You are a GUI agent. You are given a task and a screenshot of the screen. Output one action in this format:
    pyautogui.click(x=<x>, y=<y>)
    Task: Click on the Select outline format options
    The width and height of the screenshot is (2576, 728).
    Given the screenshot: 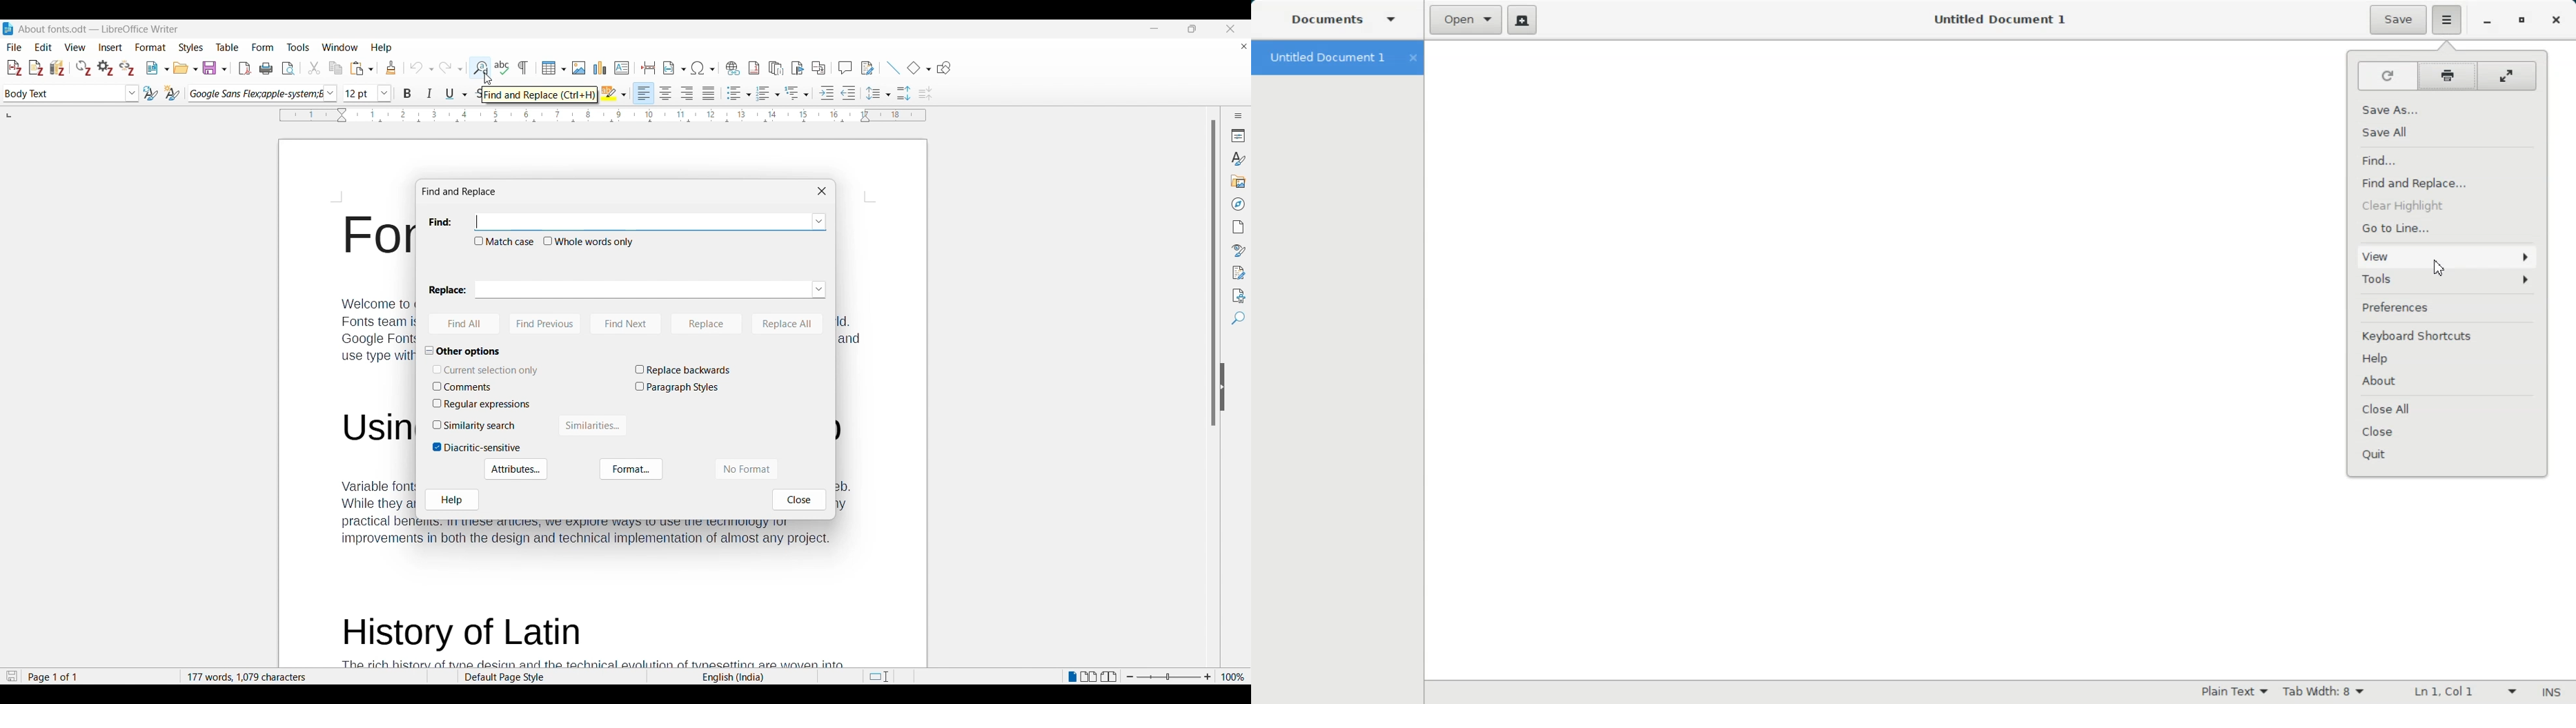 What is the action you would take?
    pyautogui.click(x=796, y=93)
    